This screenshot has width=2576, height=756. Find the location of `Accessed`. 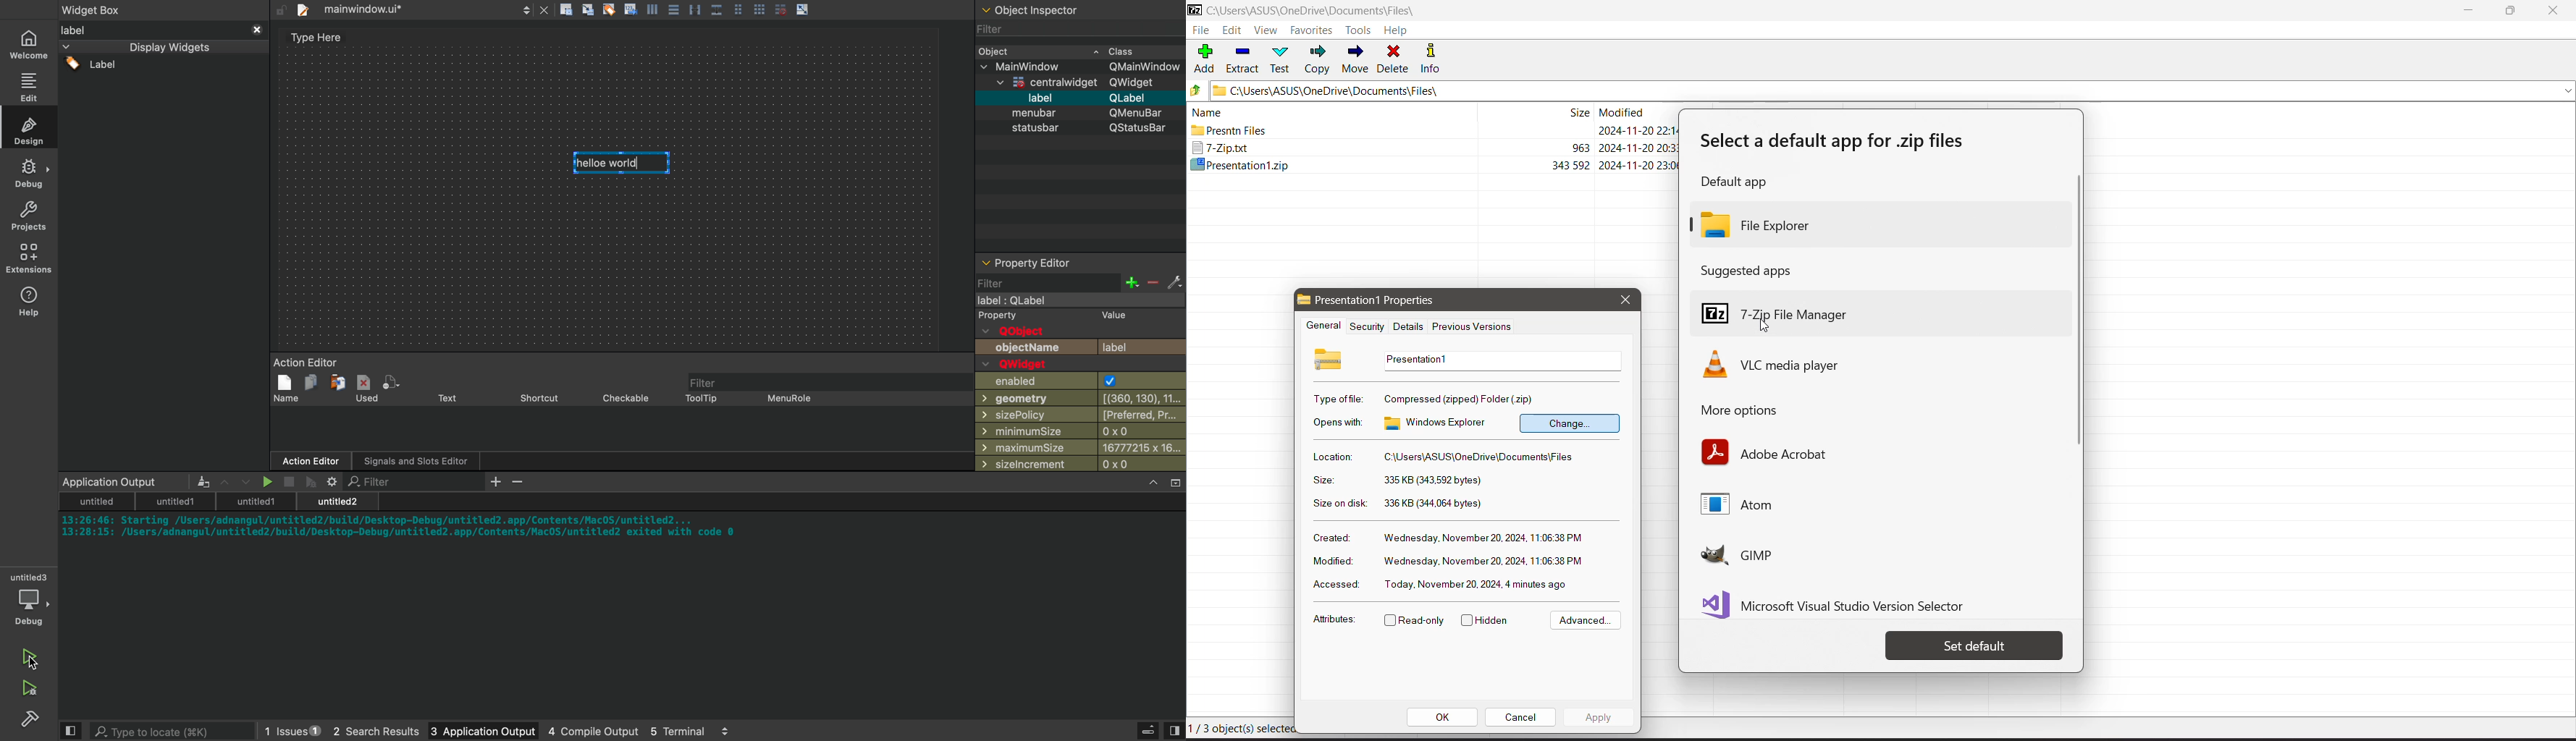

Accessed is located at coordinates (1334, 585).